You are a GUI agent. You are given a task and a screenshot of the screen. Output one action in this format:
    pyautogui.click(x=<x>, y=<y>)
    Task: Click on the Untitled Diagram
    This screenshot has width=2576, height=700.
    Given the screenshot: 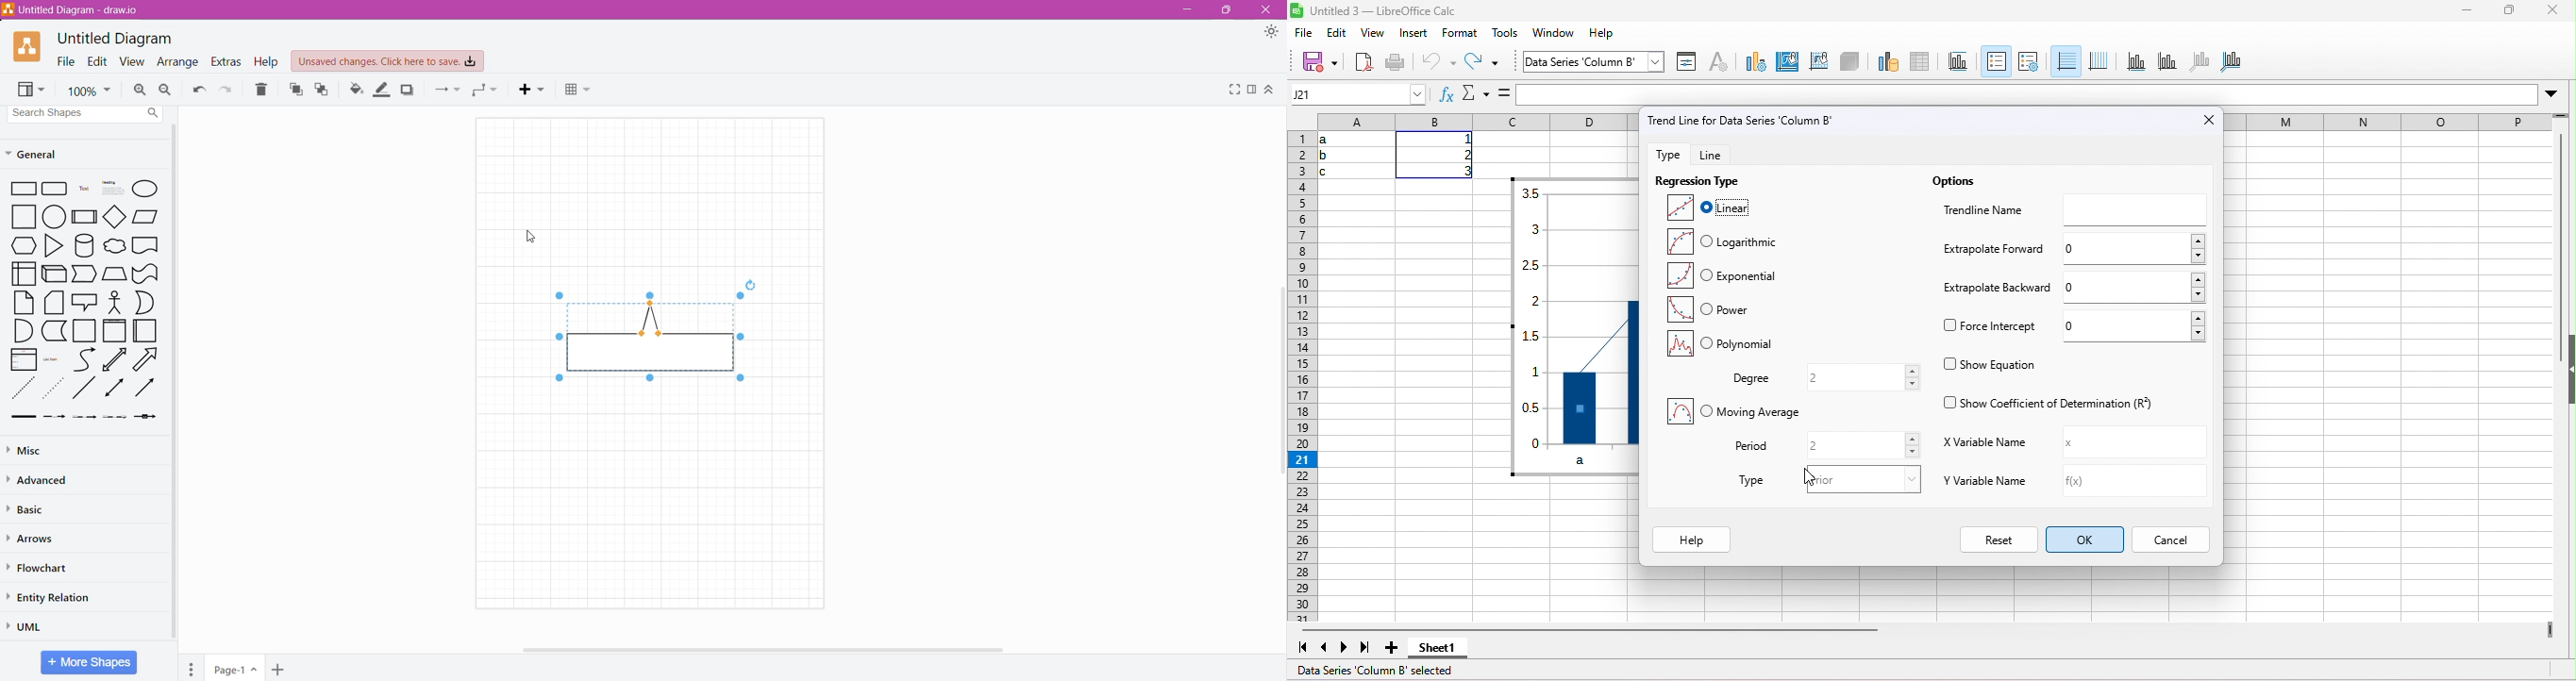 What is the action you would take?
    pyautogui.click(x=115, y=39)
    